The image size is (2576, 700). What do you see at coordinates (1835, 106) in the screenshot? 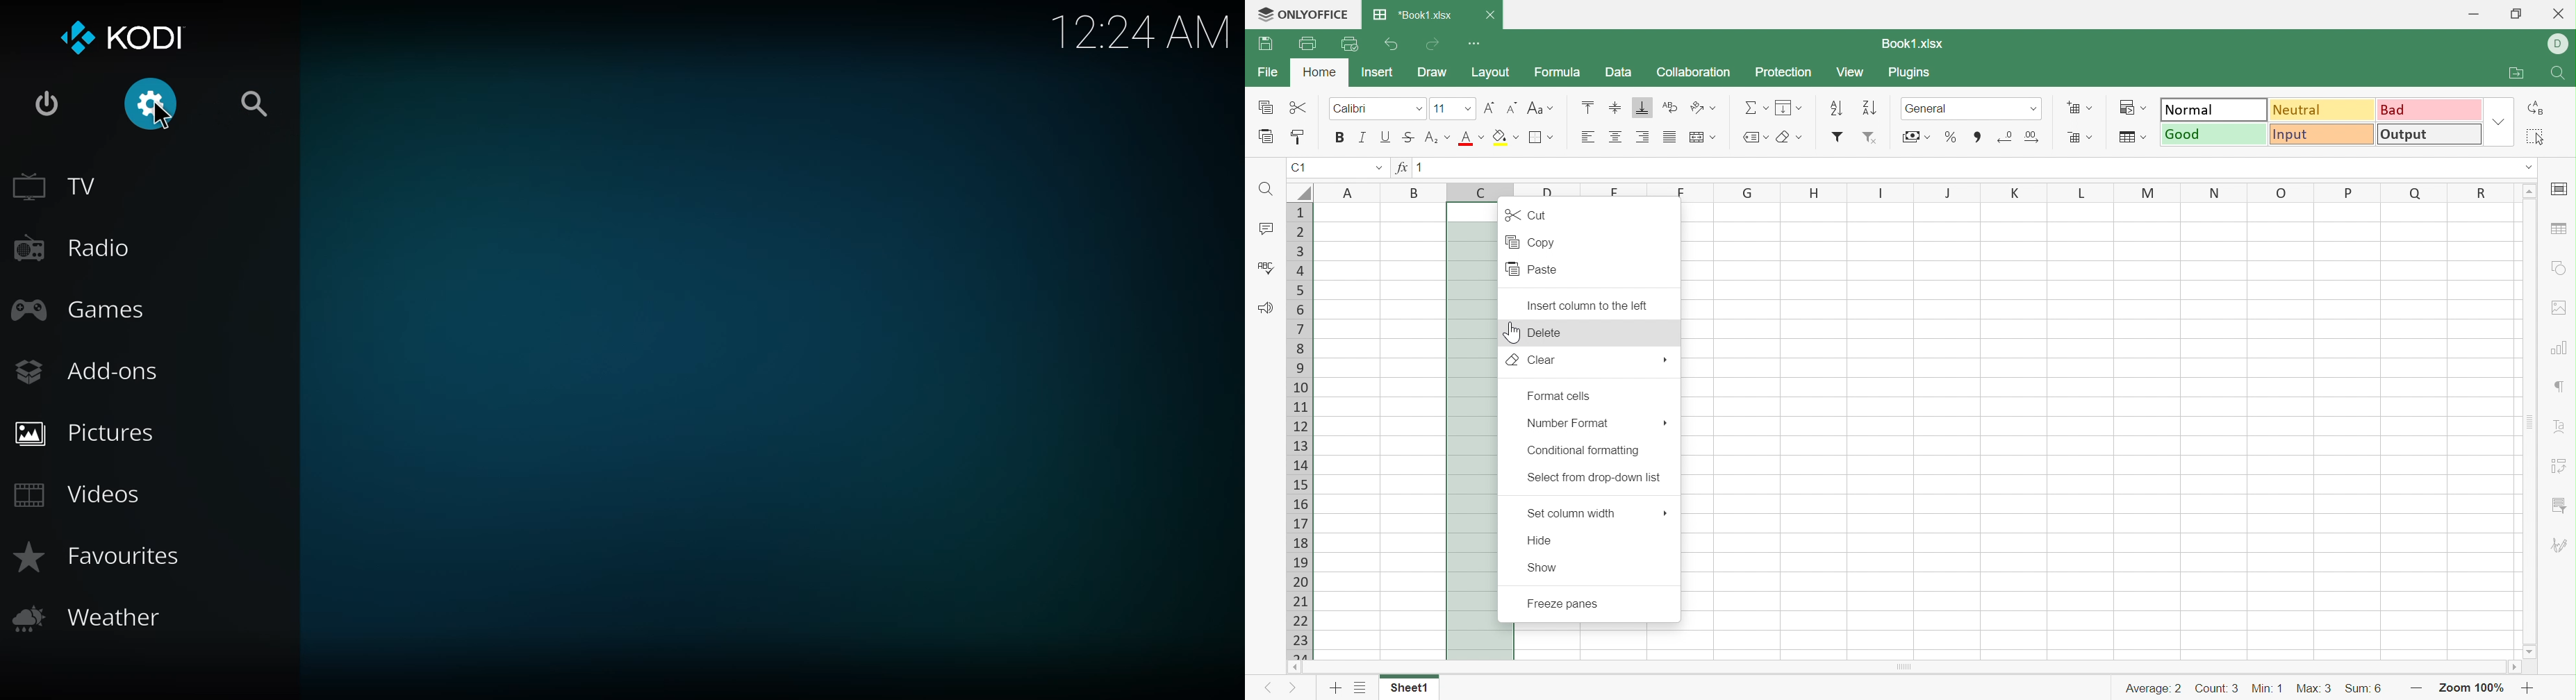
I see `Ascending order` at bounding box center [1835, 106].